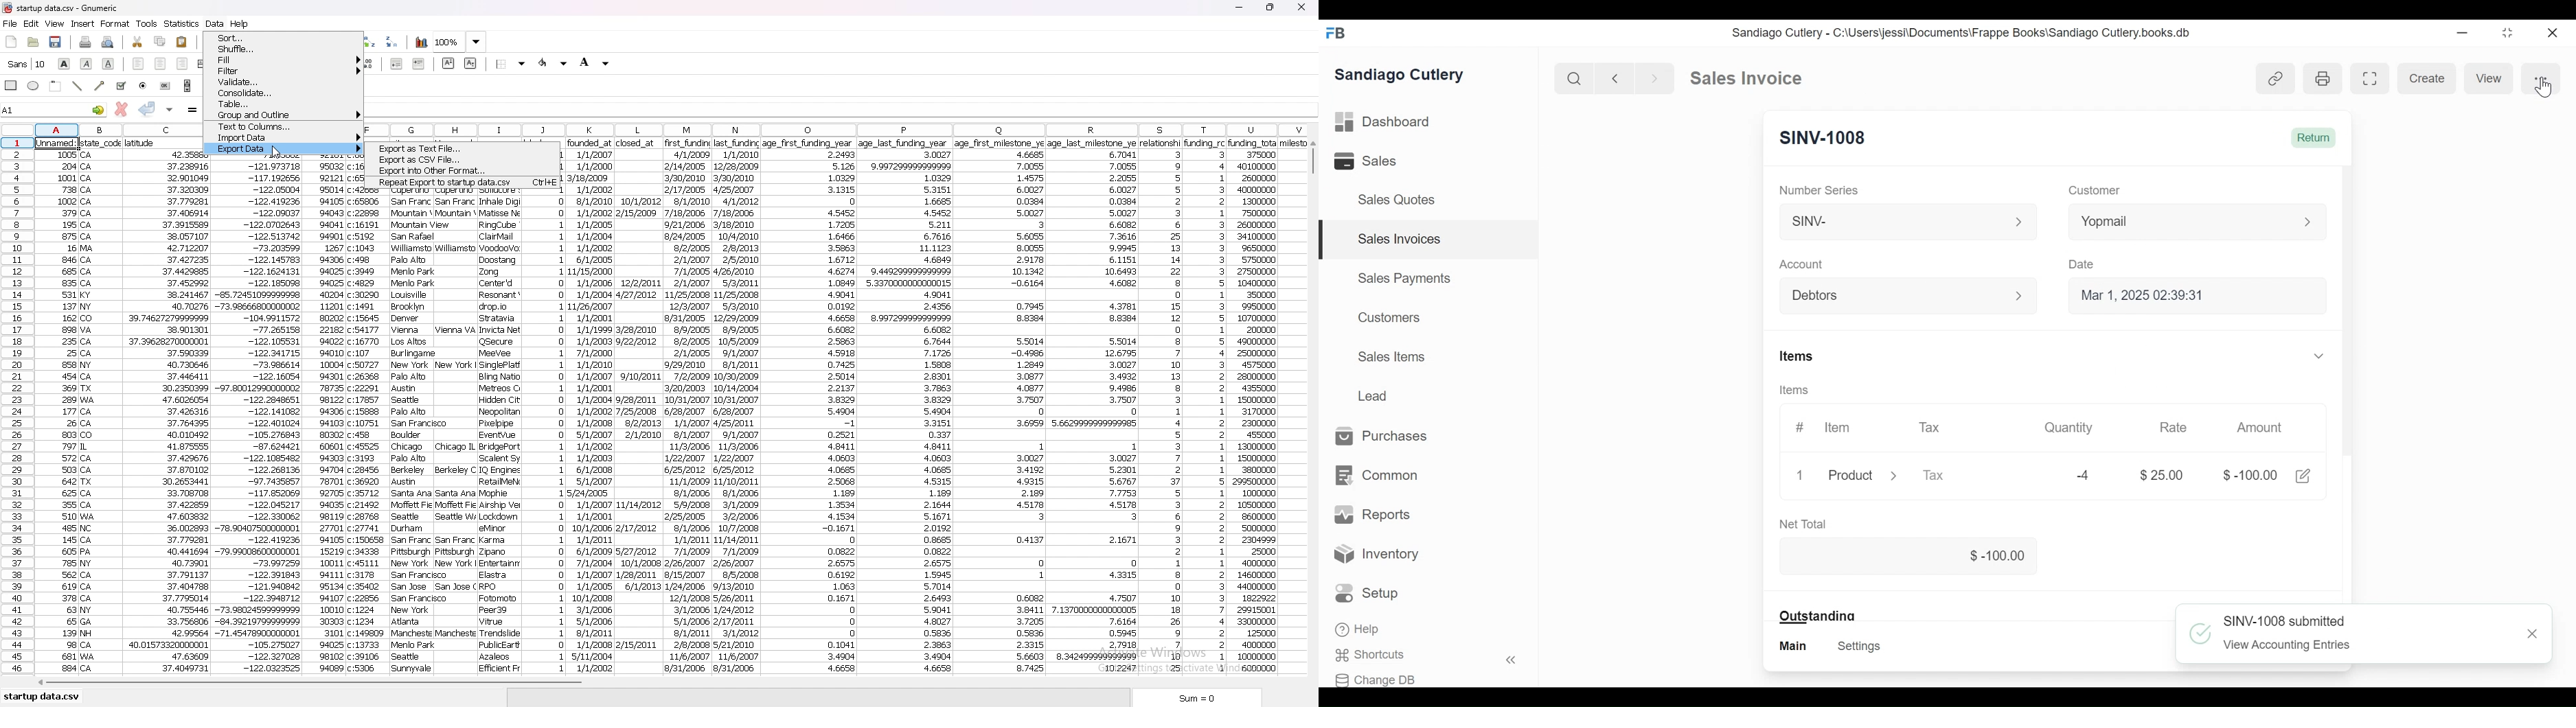 The image size is (2576, 728). What do you see at coordinates (462, 171) in the screenshot?
I see `export into other format` at bounding box center [462, 171].